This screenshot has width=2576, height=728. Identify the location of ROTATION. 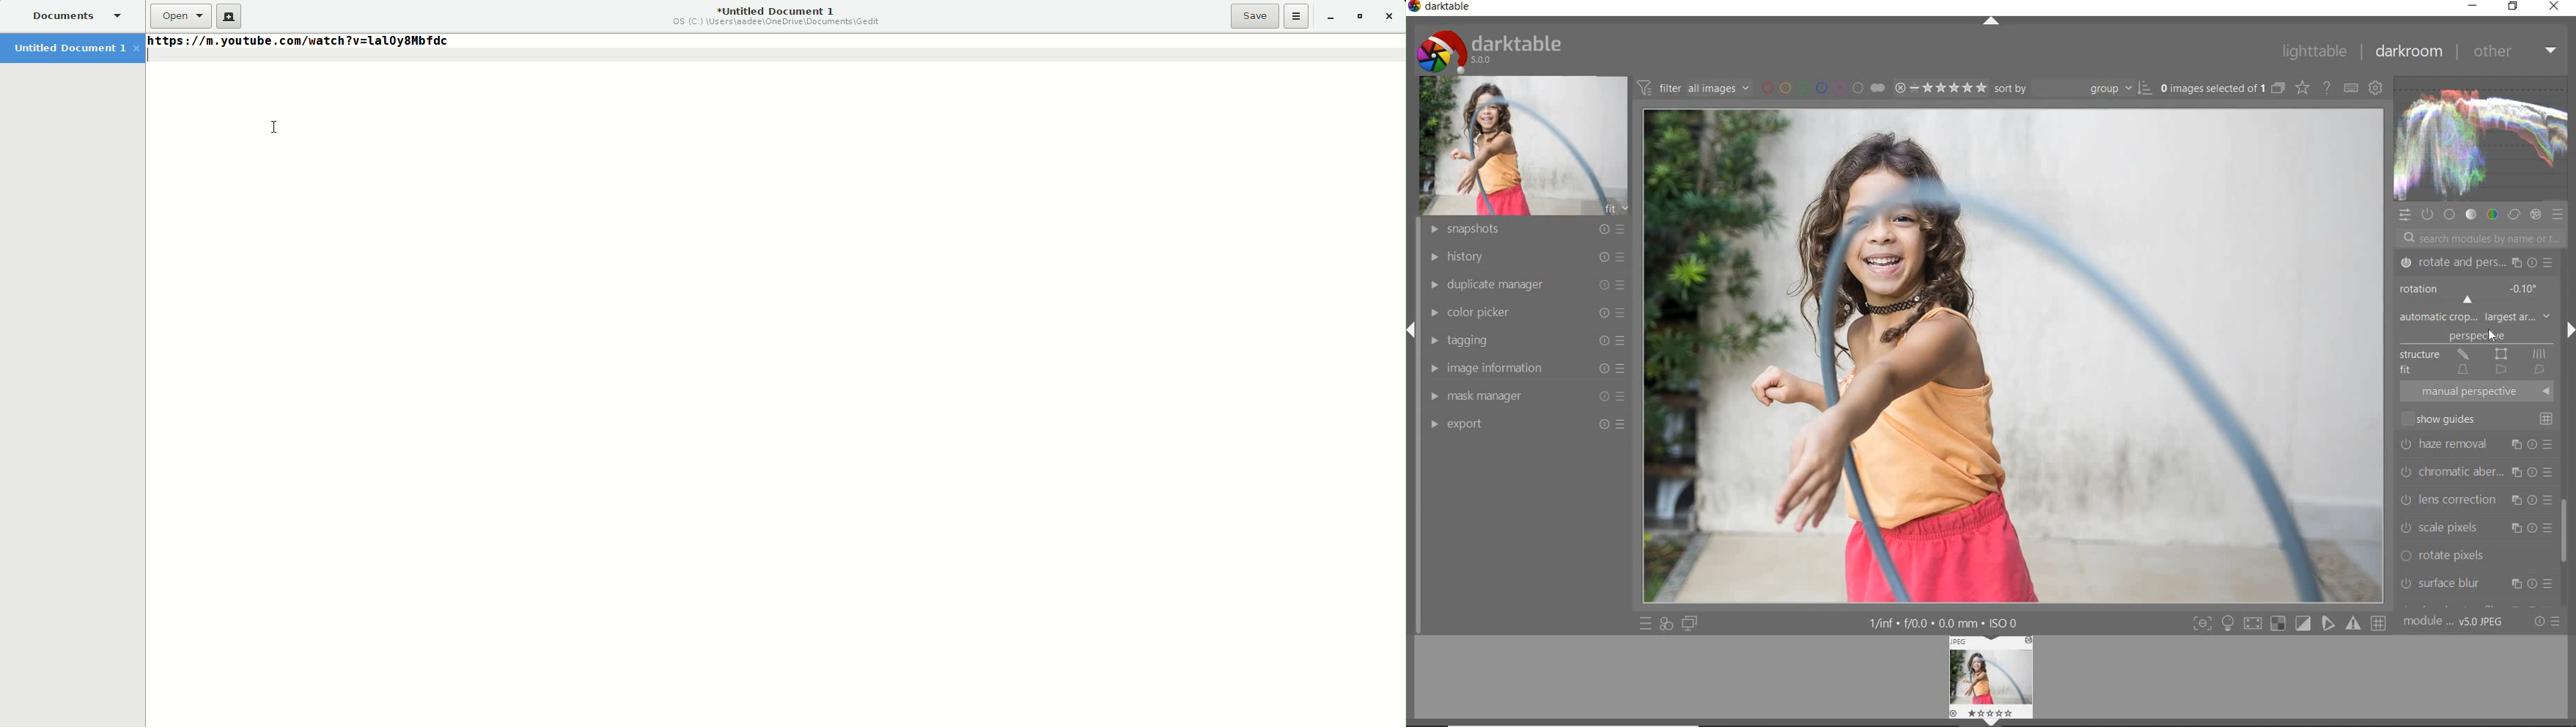
(2473, 293).